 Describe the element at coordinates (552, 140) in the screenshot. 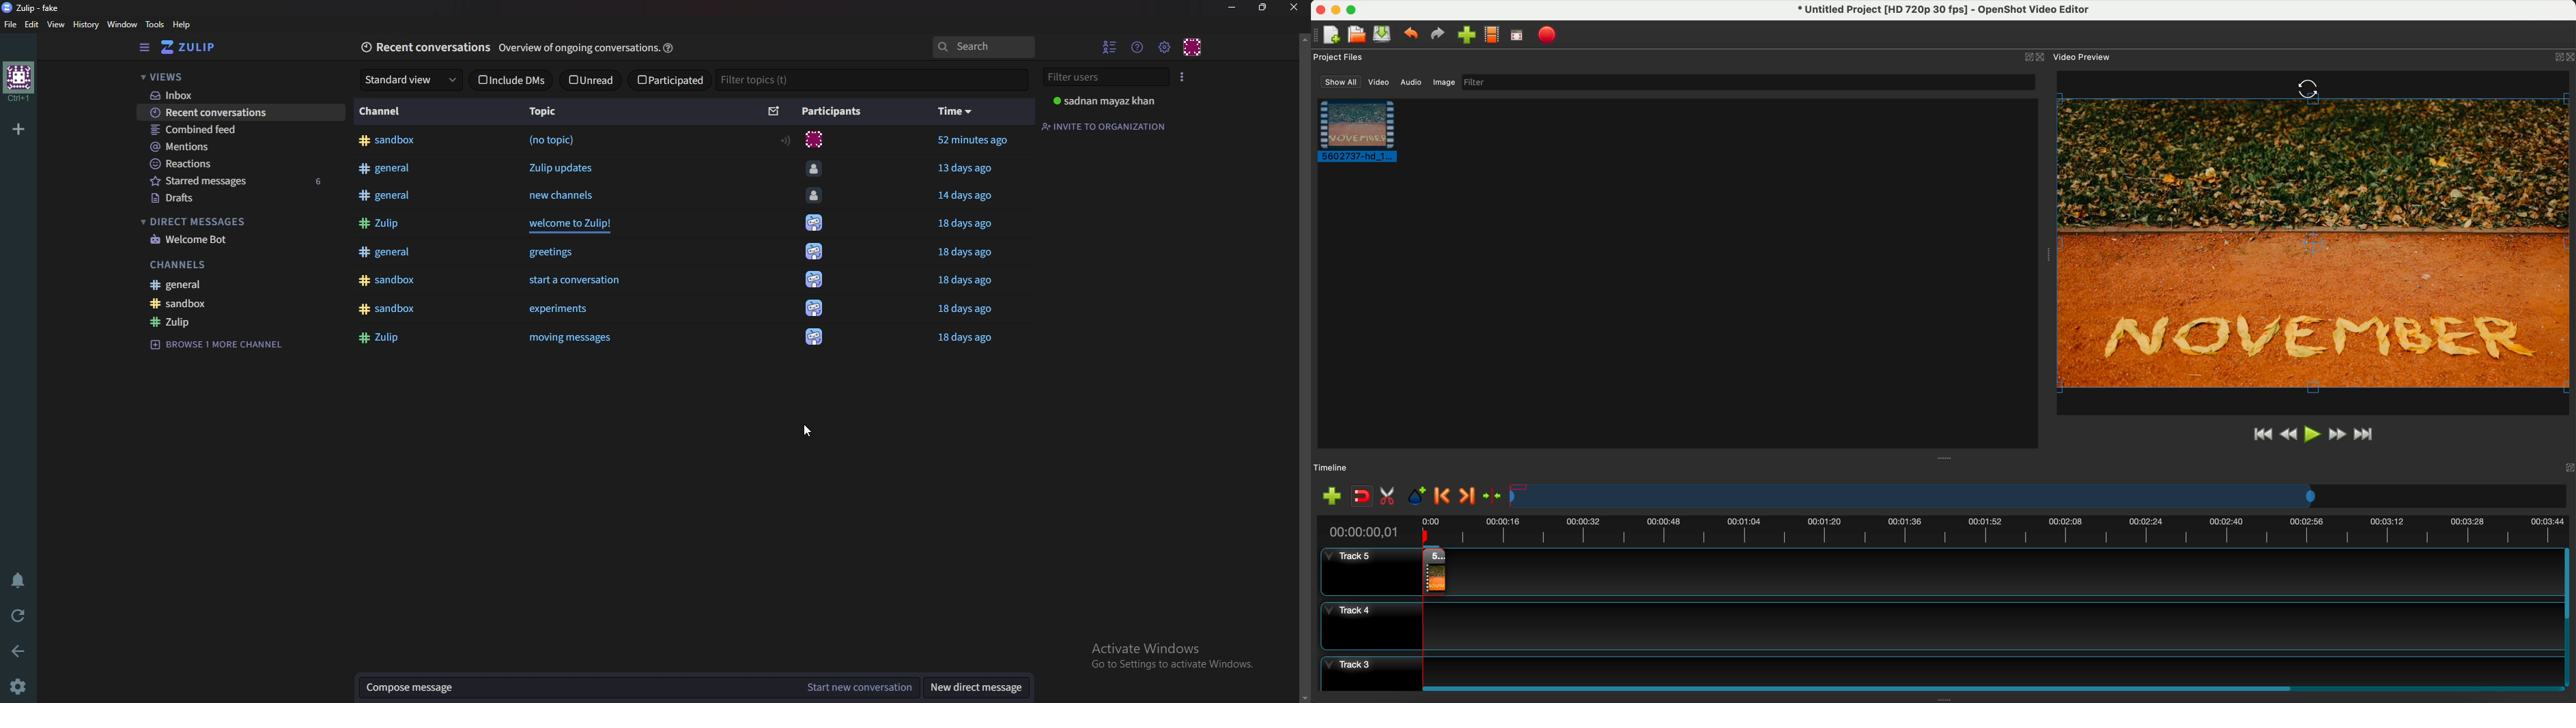

I see `(no topic)` at that location.